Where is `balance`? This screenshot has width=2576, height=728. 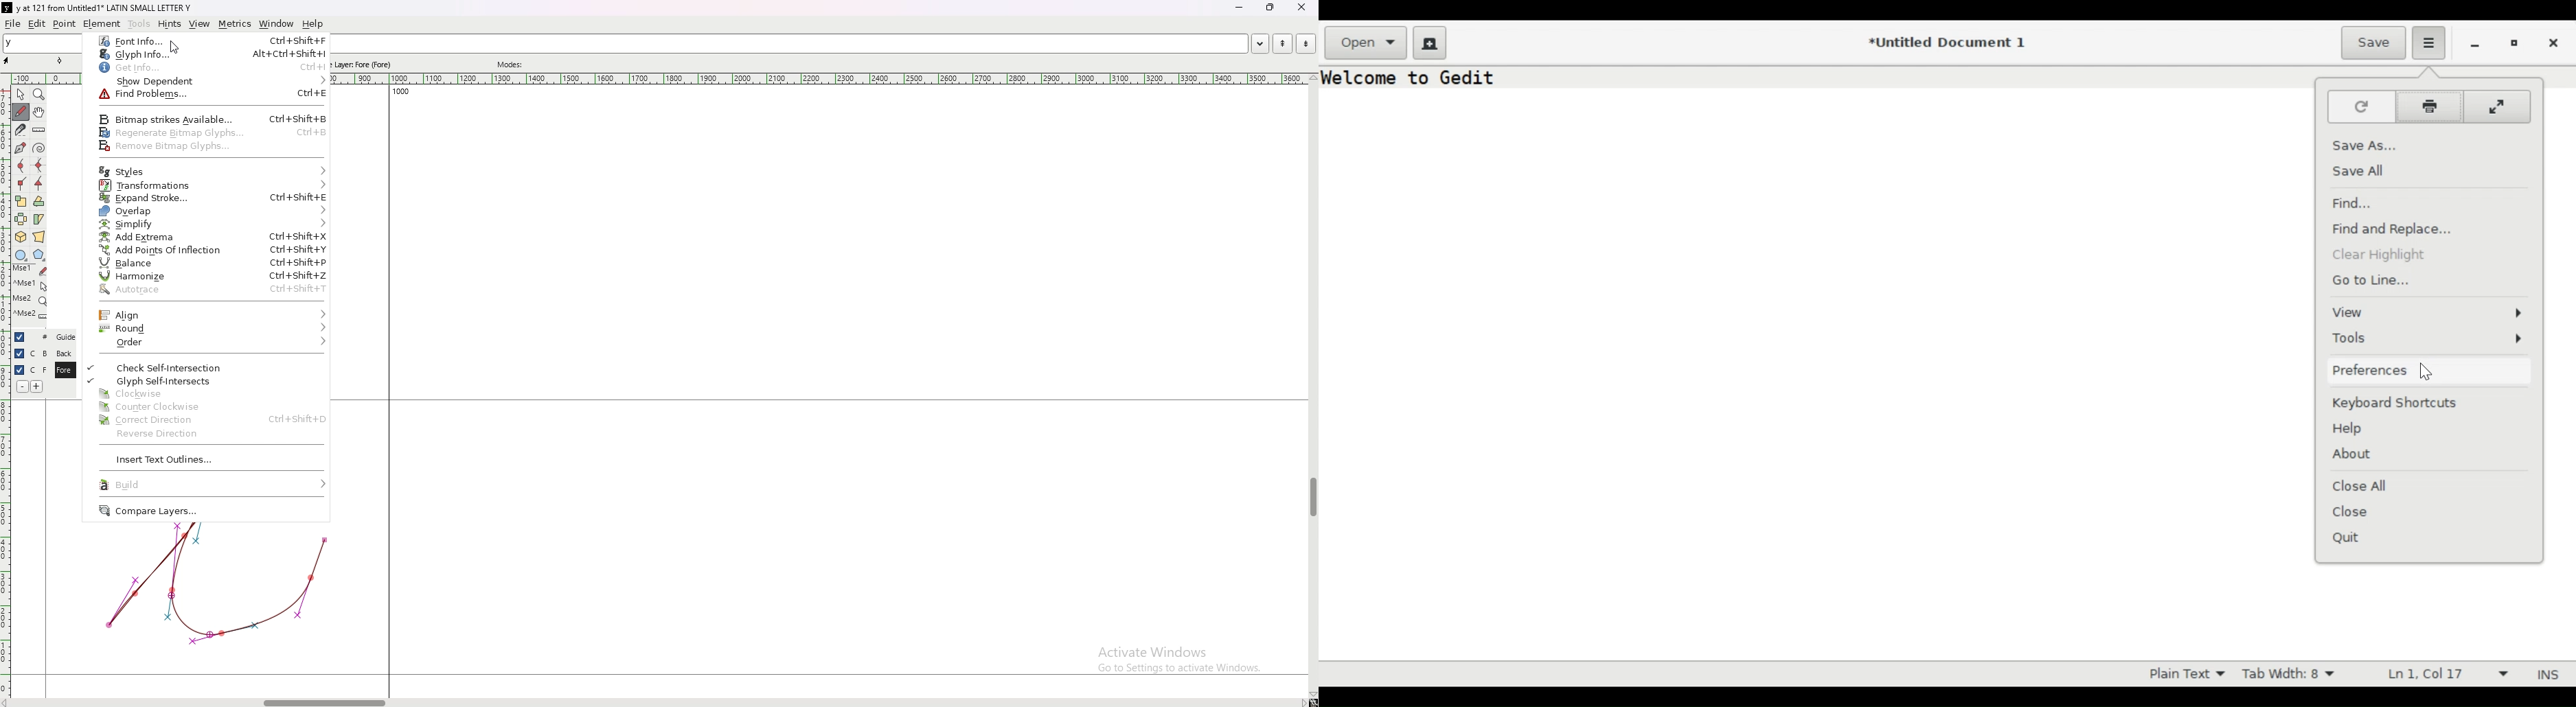
balance is located at coordinates (208, 262).